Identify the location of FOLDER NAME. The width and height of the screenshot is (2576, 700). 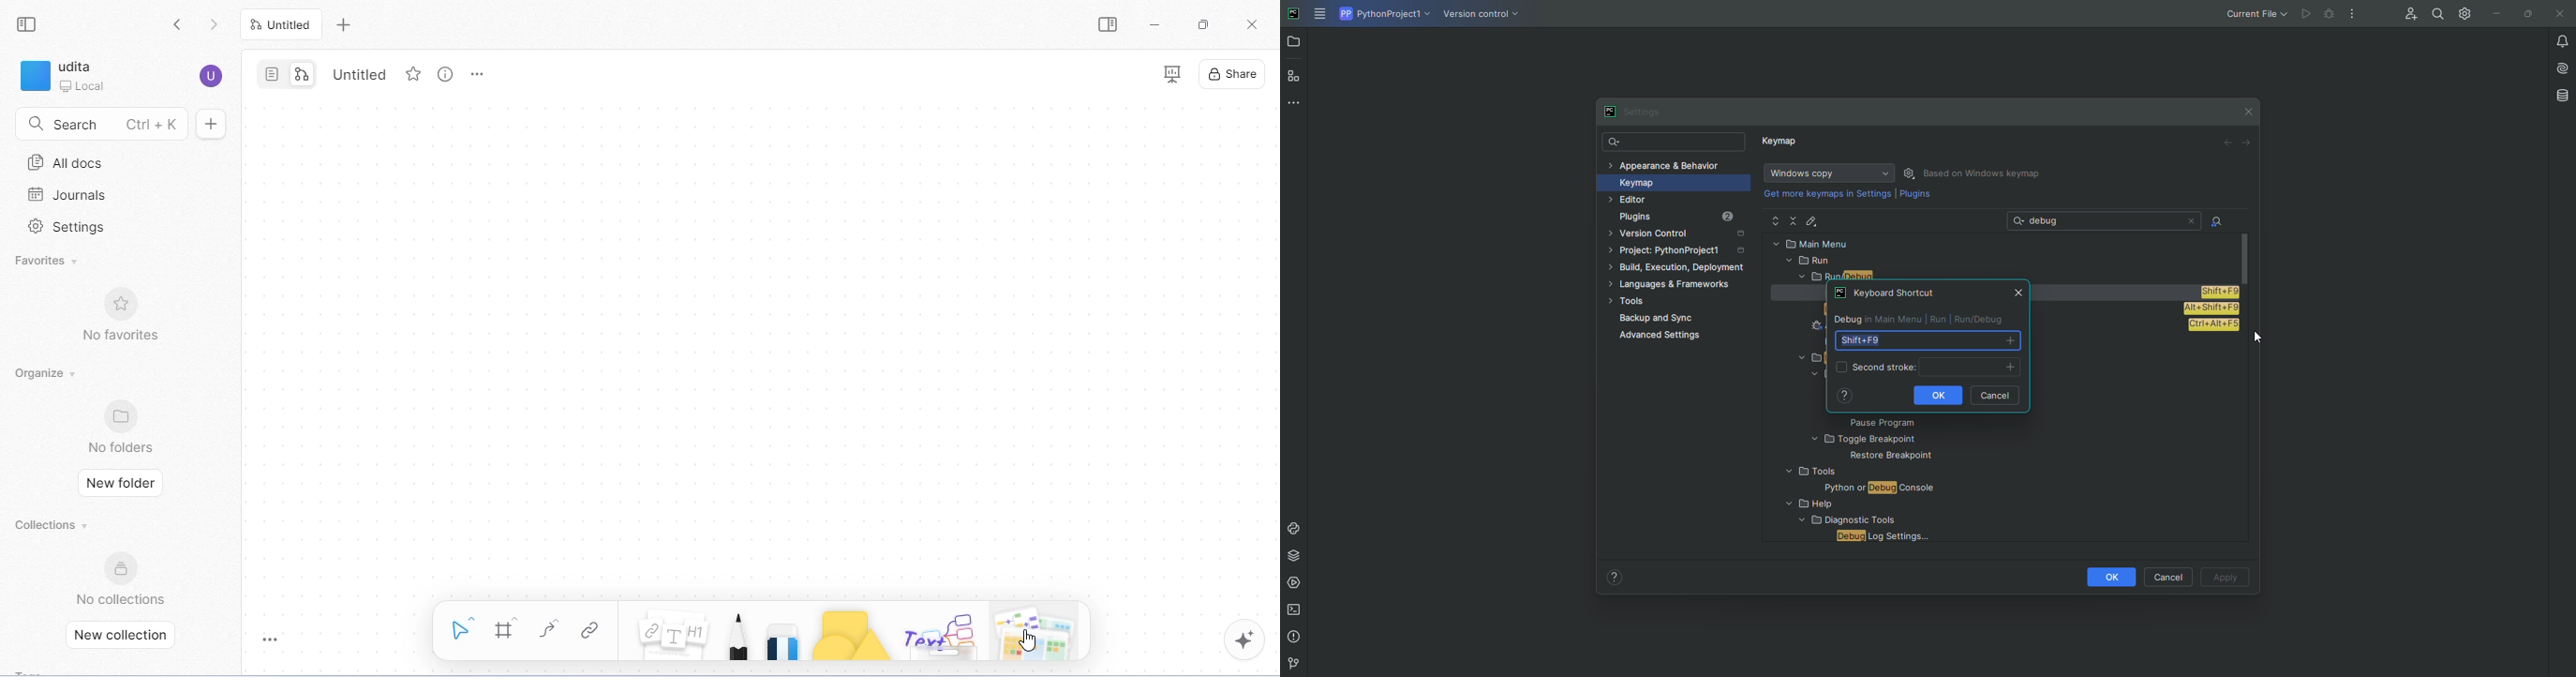
(1903, 440).